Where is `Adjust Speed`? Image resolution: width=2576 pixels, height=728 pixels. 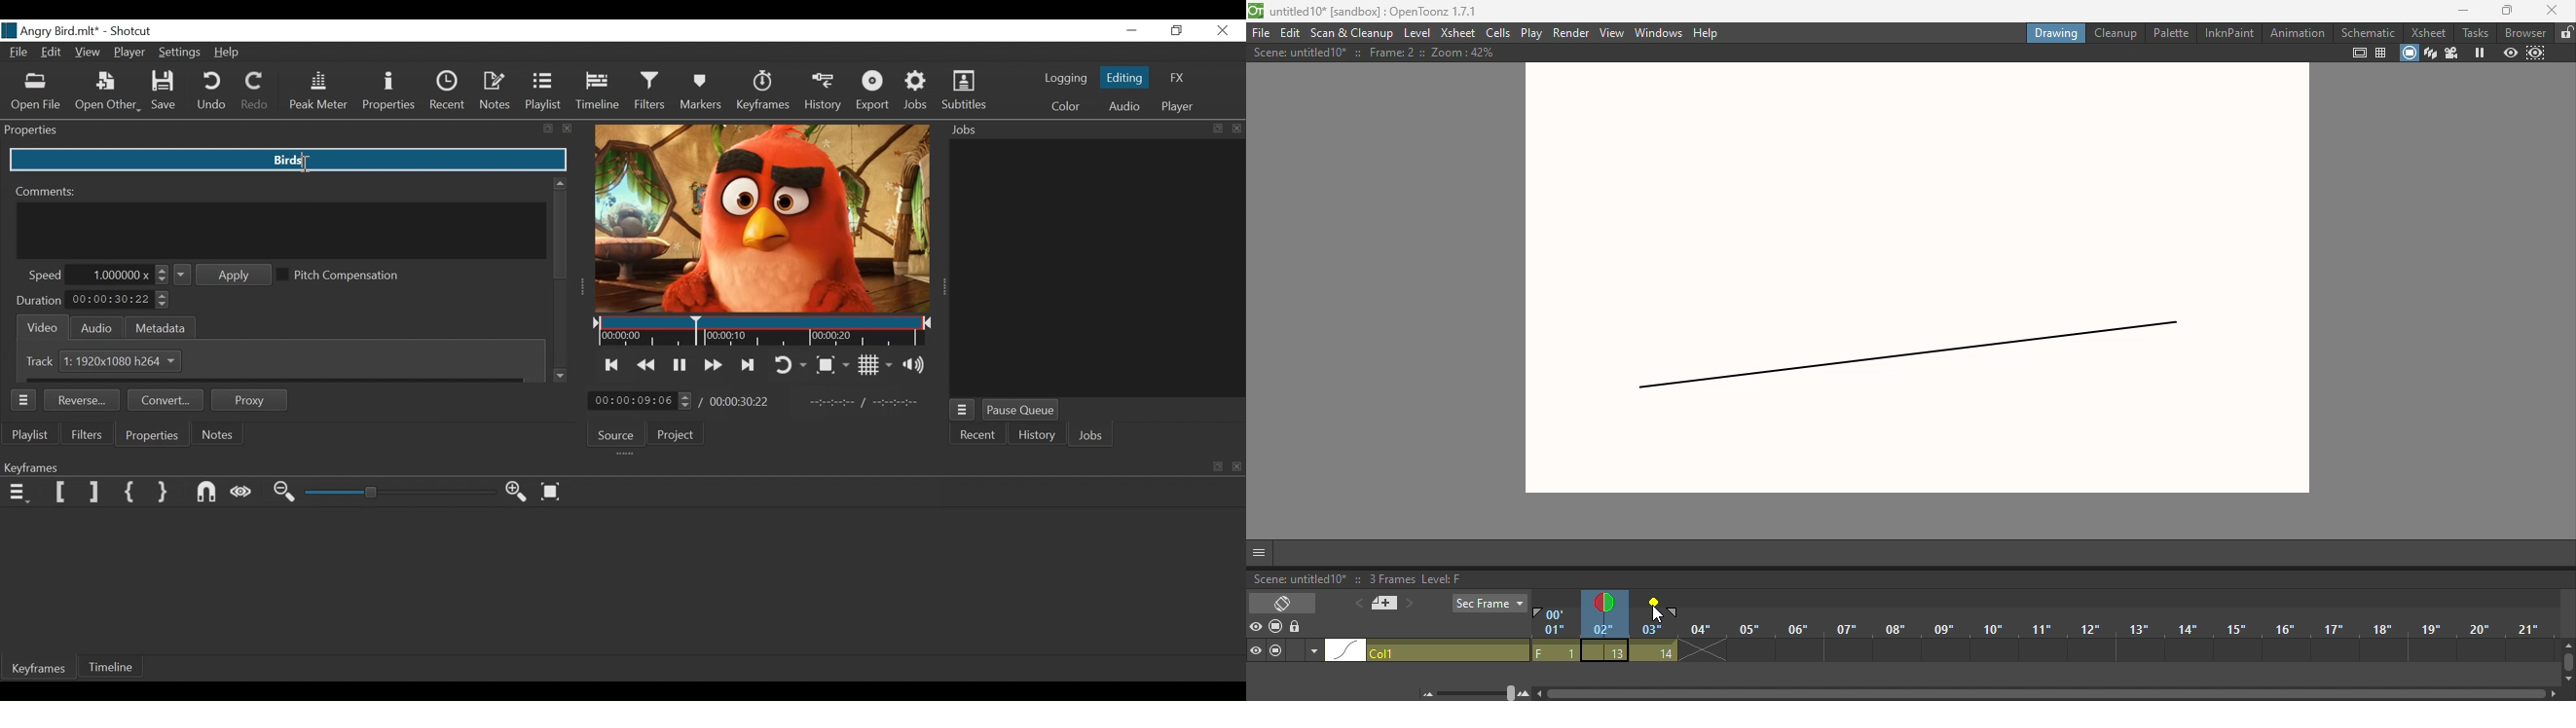
Adjust Speed is located at coordinates (123, 275).